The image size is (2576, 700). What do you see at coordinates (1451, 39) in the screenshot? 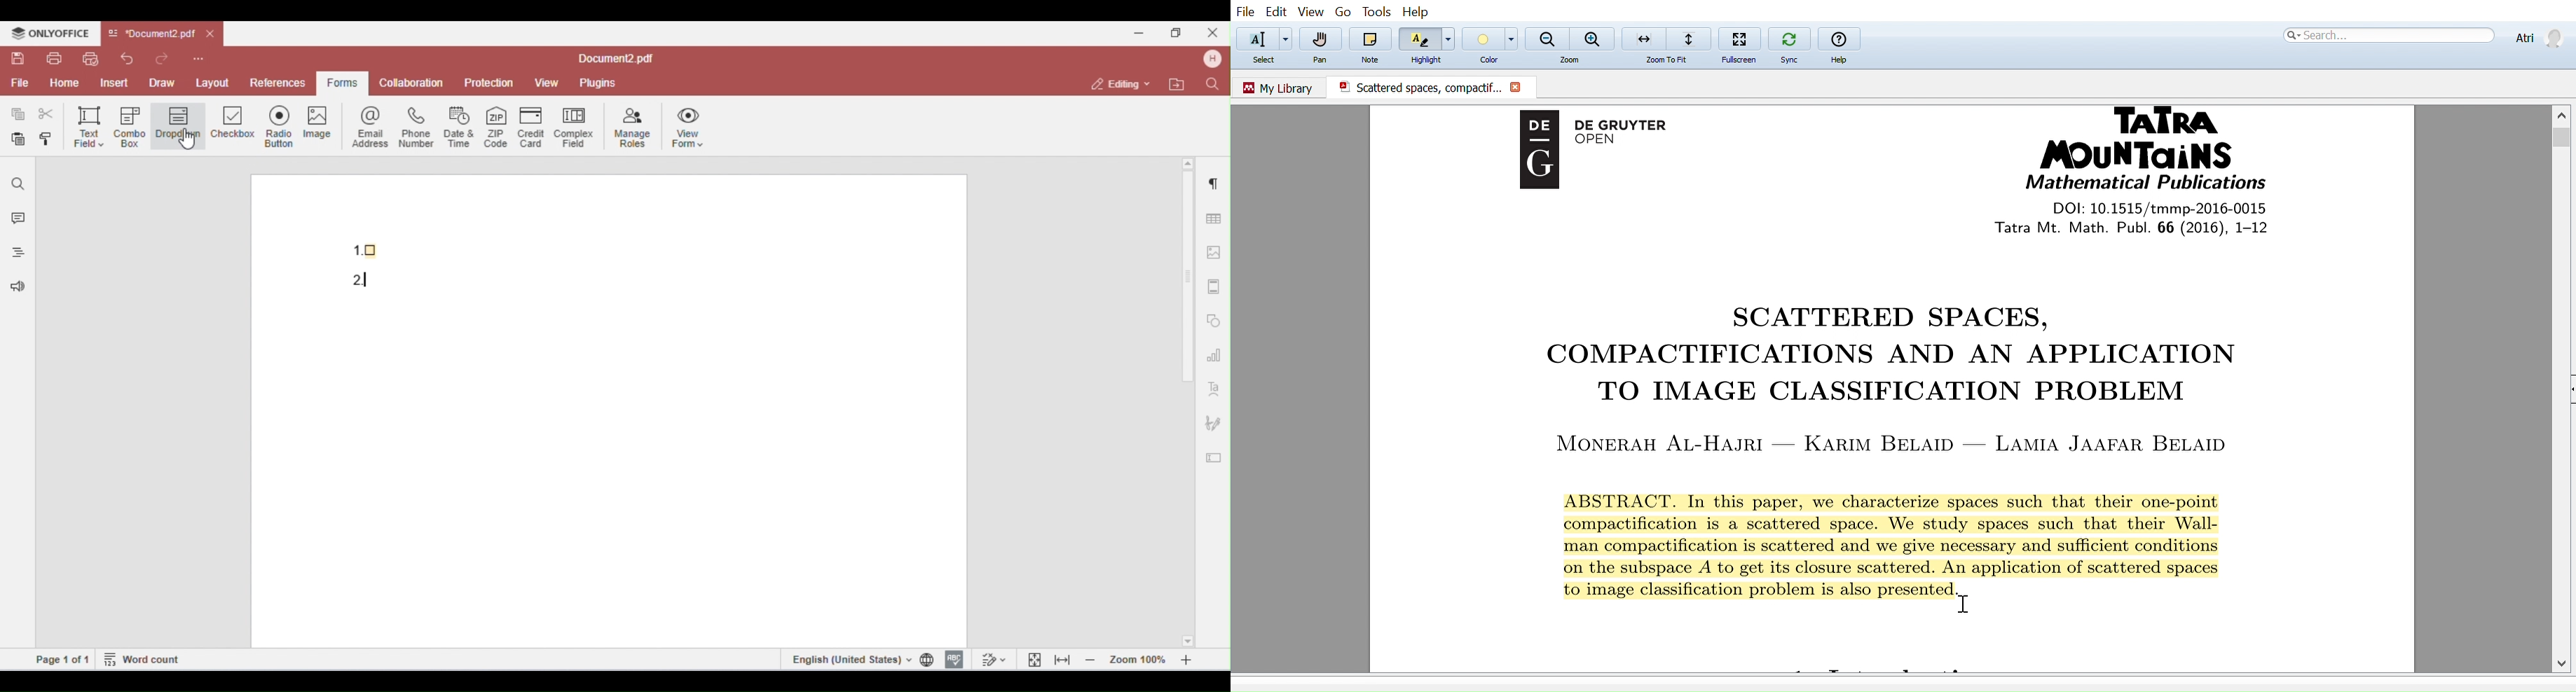
I see `Highlight options` at bounding box center [1451, 39].